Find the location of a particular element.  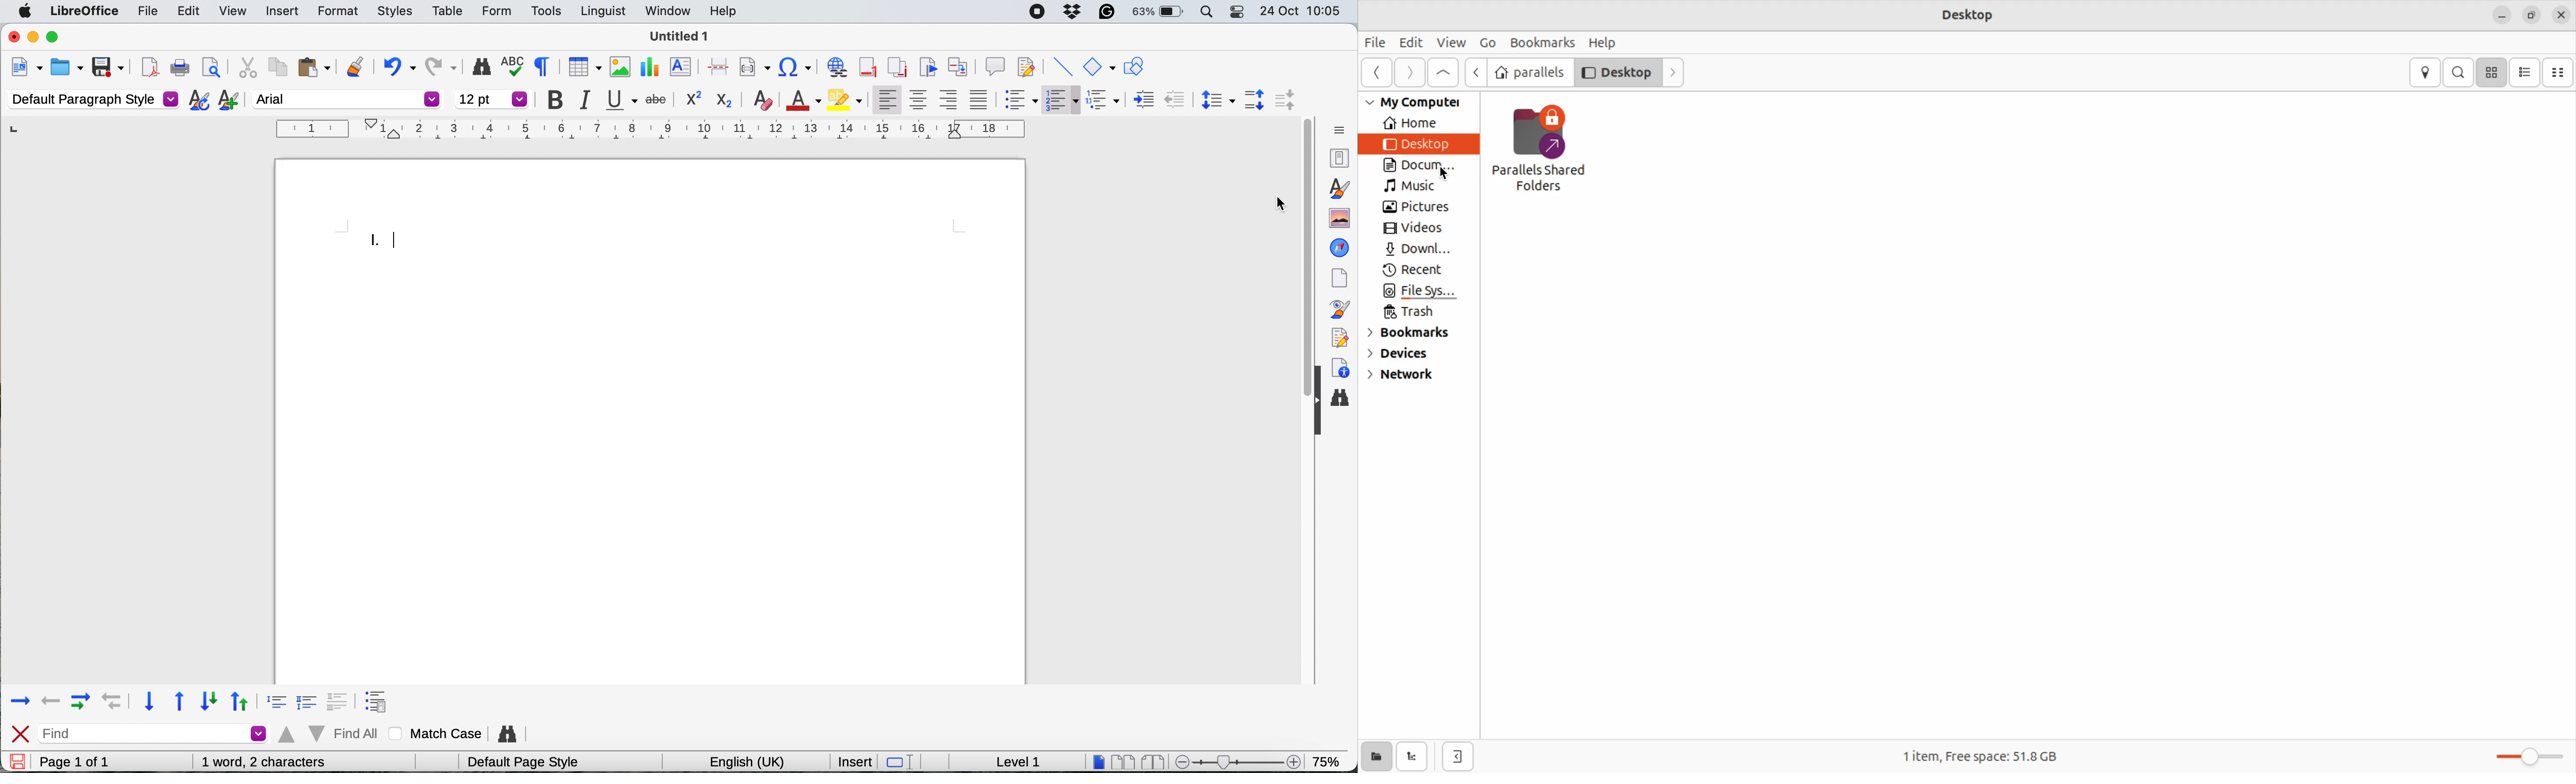

multipage view is located at coordinates (1125, 762).